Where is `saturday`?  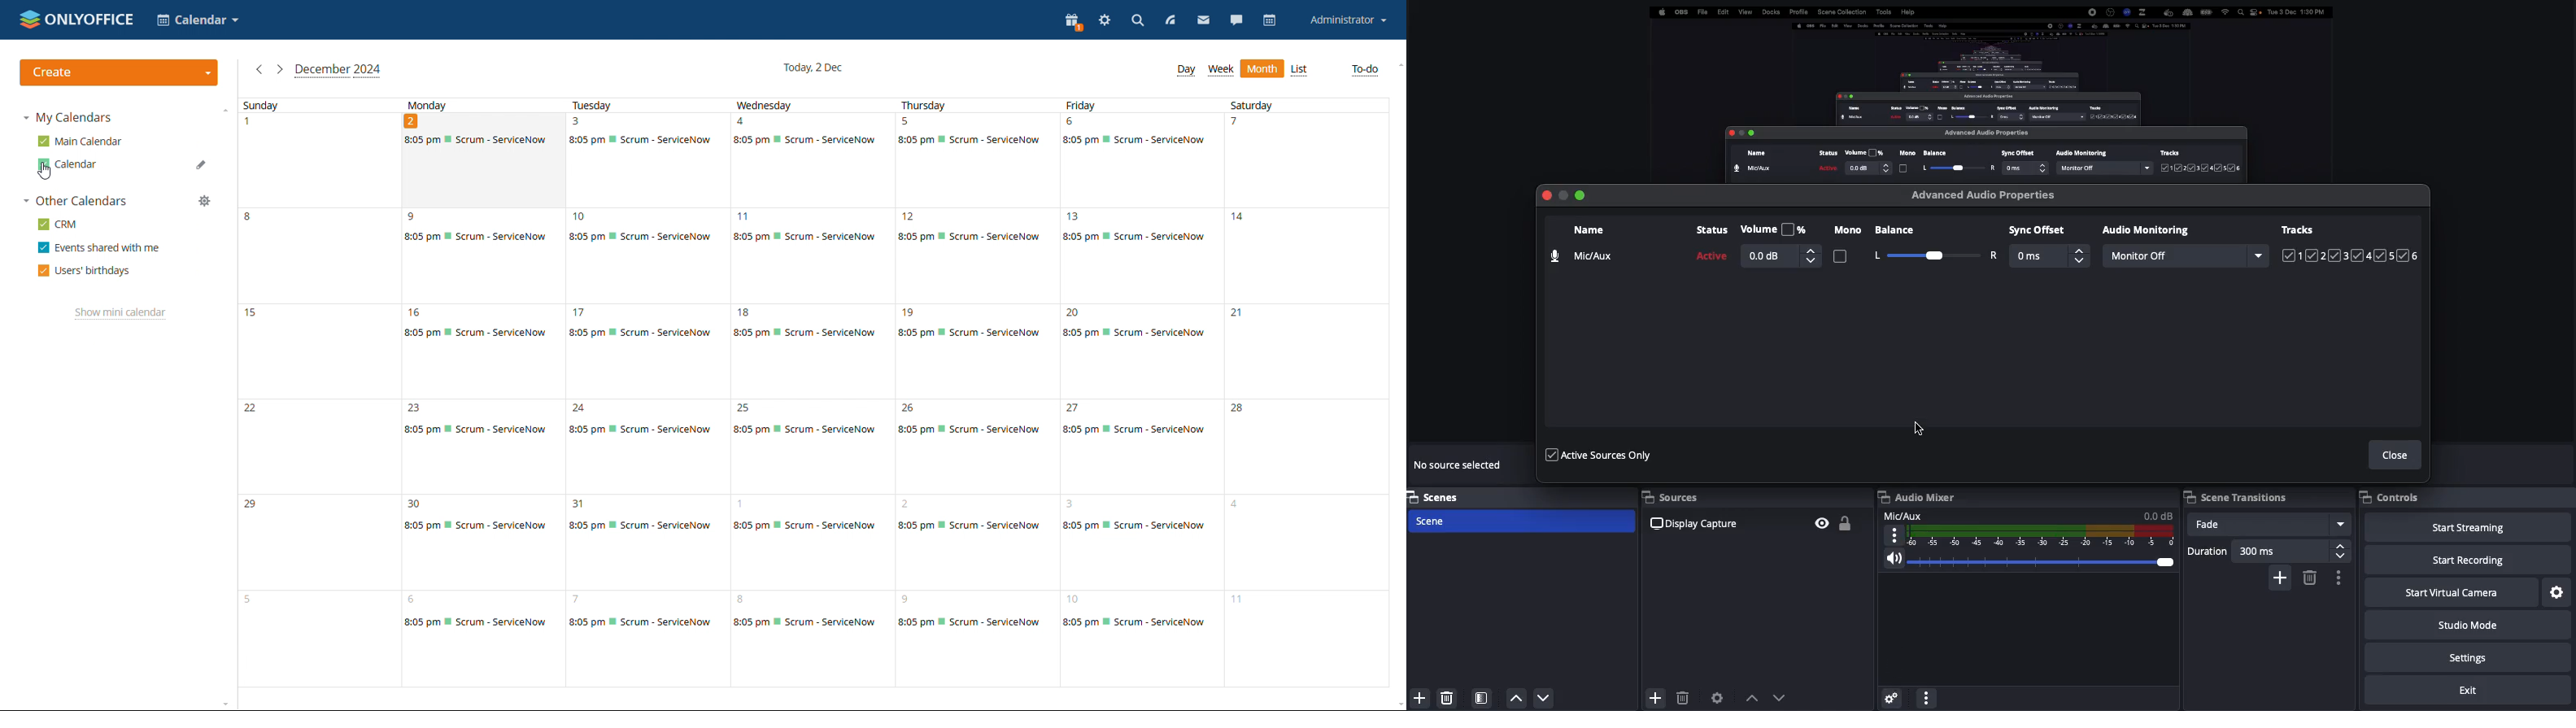
saturday is located at coordinates (1308, 393).